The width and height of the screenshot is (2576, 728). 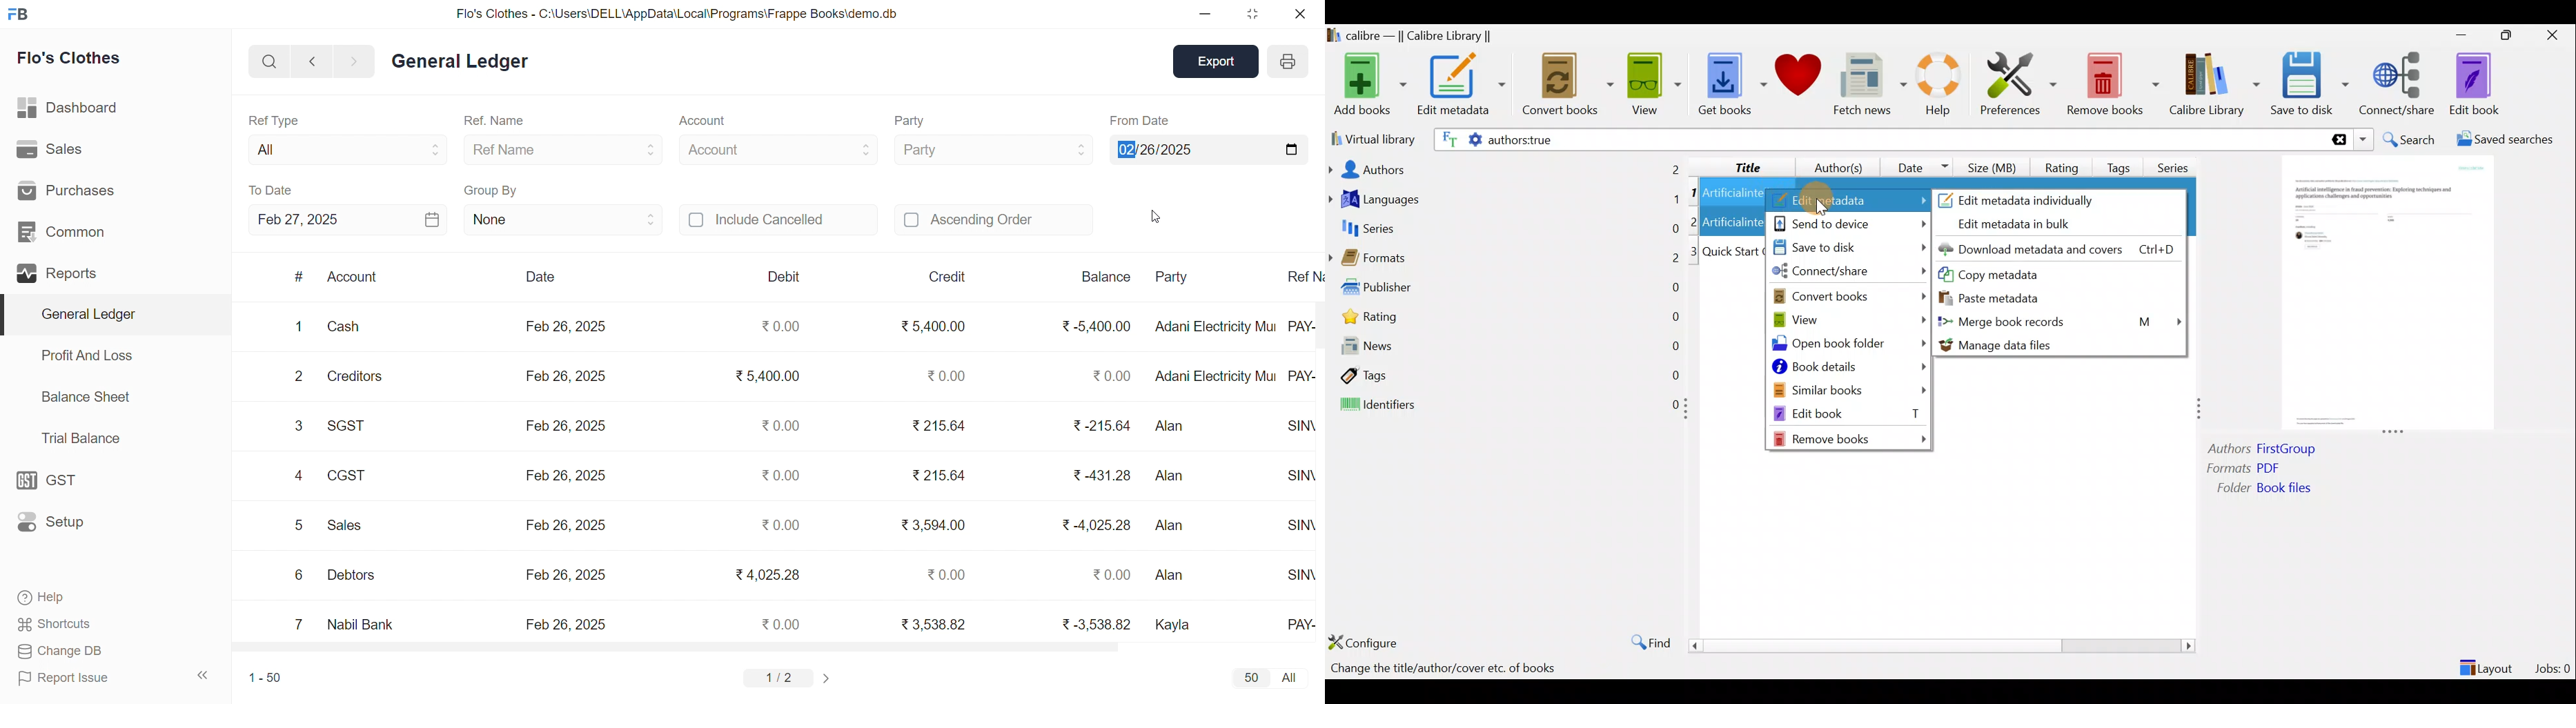 What do you see at coordinates (2214, 81) in the screenshot?
I see `Calibre library` at bounding box center [2214, 81].